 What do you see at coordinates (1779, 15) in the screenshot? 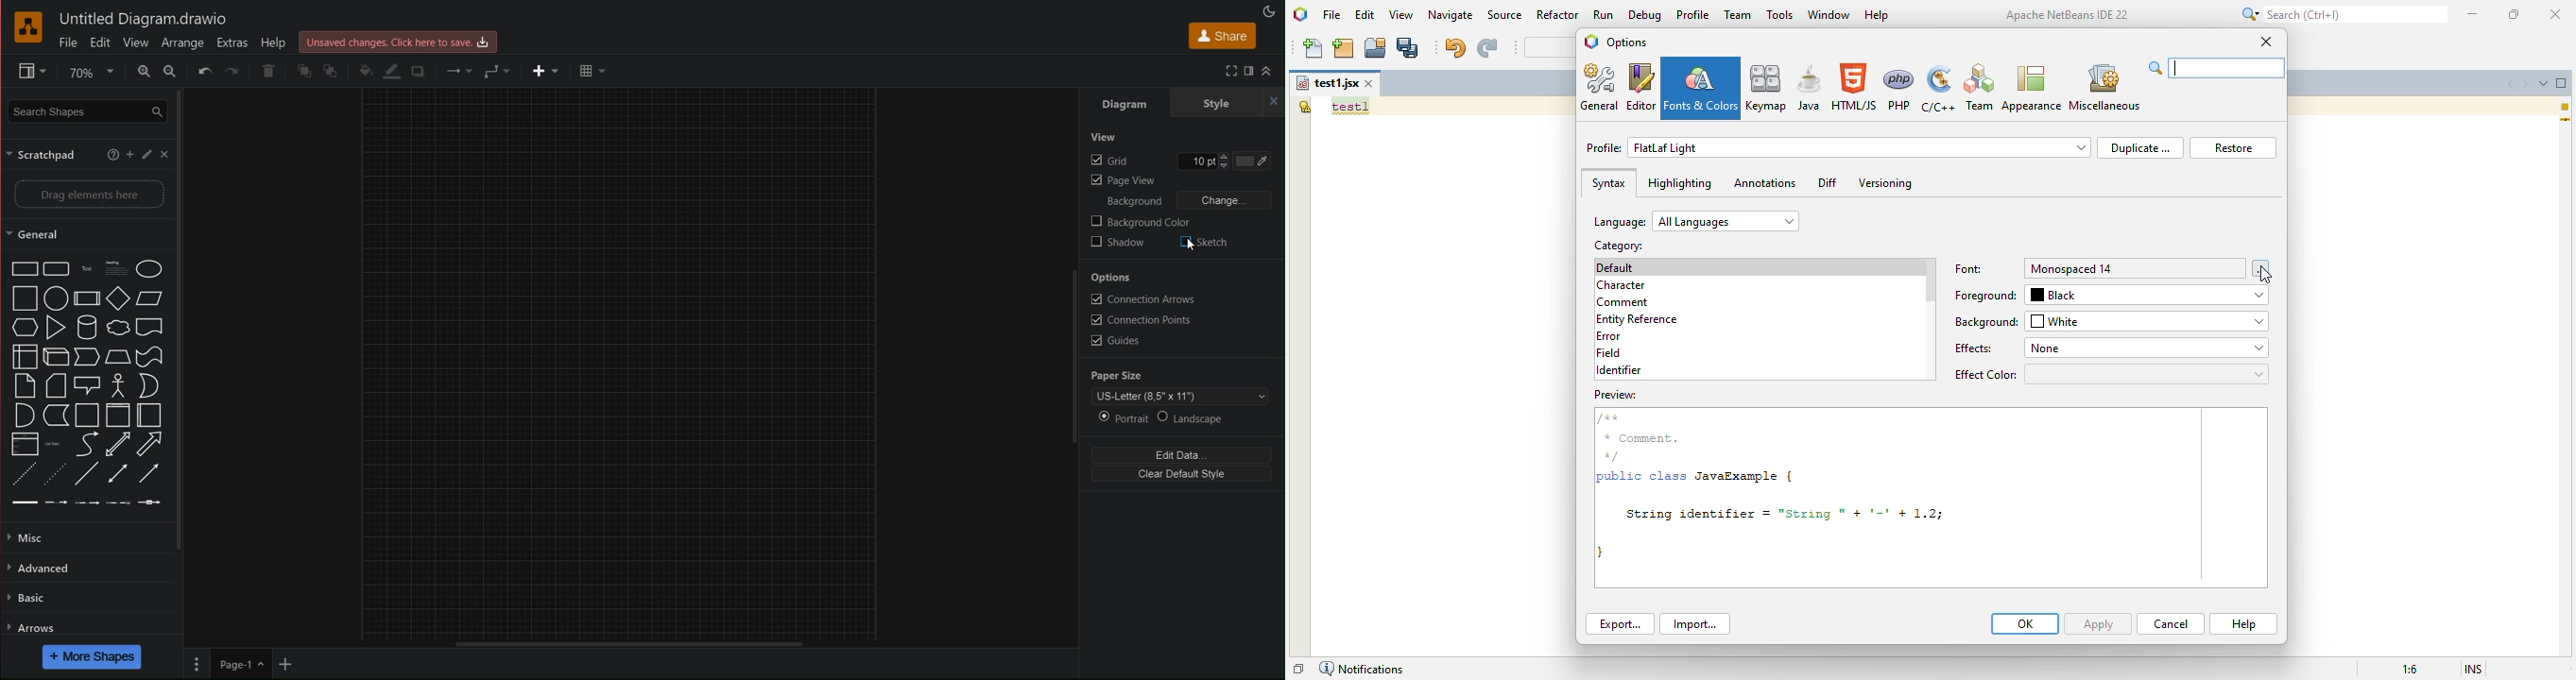
I see `tools` at bounding box center [1779, 15].